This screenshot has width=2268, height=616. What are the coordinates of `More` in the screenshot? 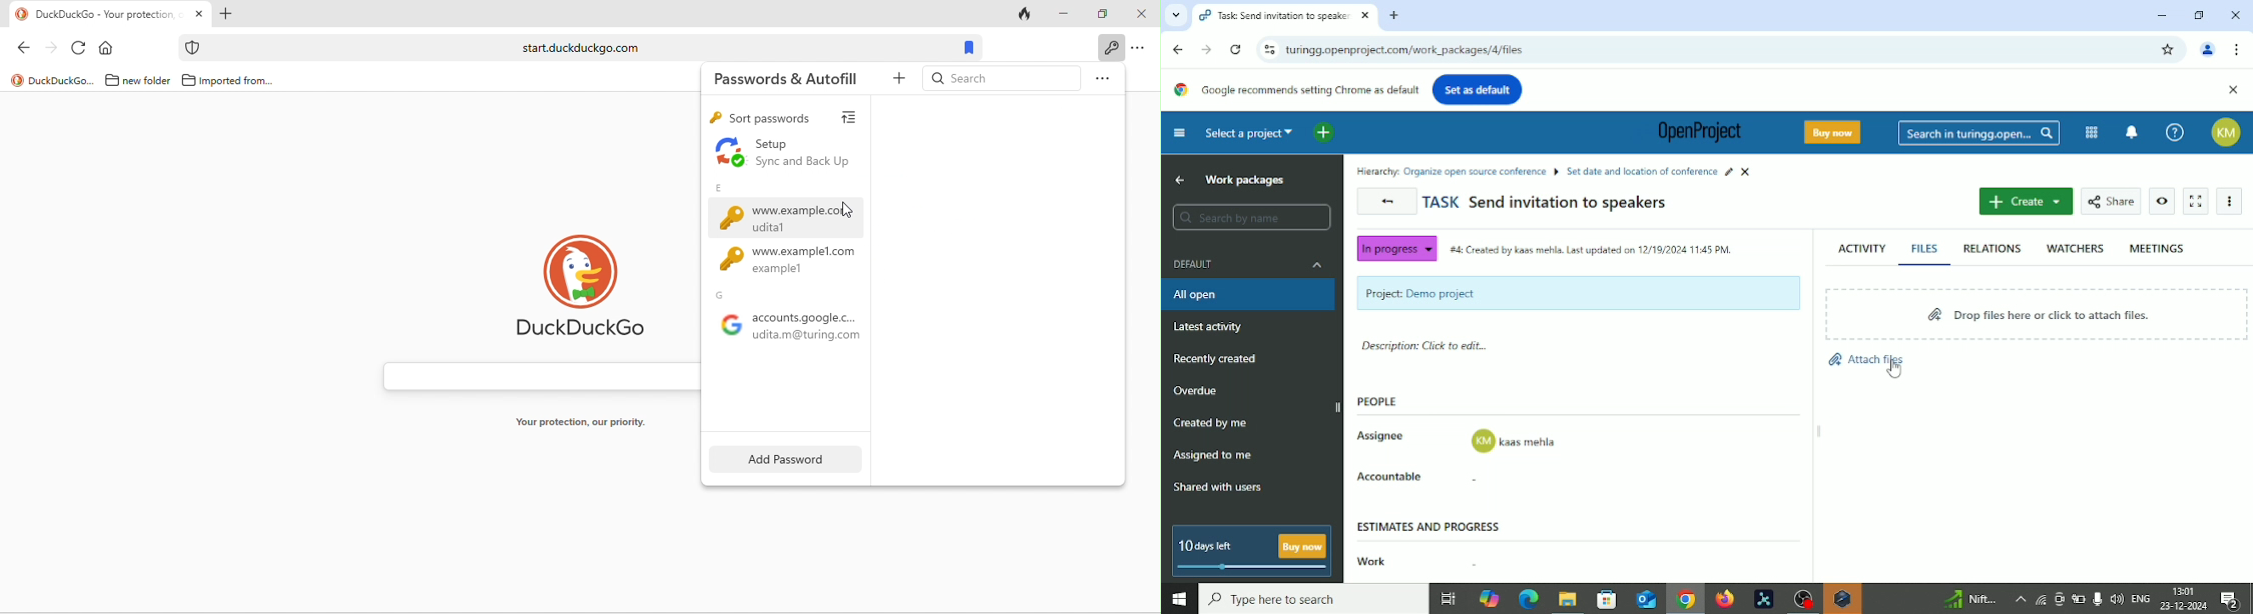 It's located at (2019, 599).